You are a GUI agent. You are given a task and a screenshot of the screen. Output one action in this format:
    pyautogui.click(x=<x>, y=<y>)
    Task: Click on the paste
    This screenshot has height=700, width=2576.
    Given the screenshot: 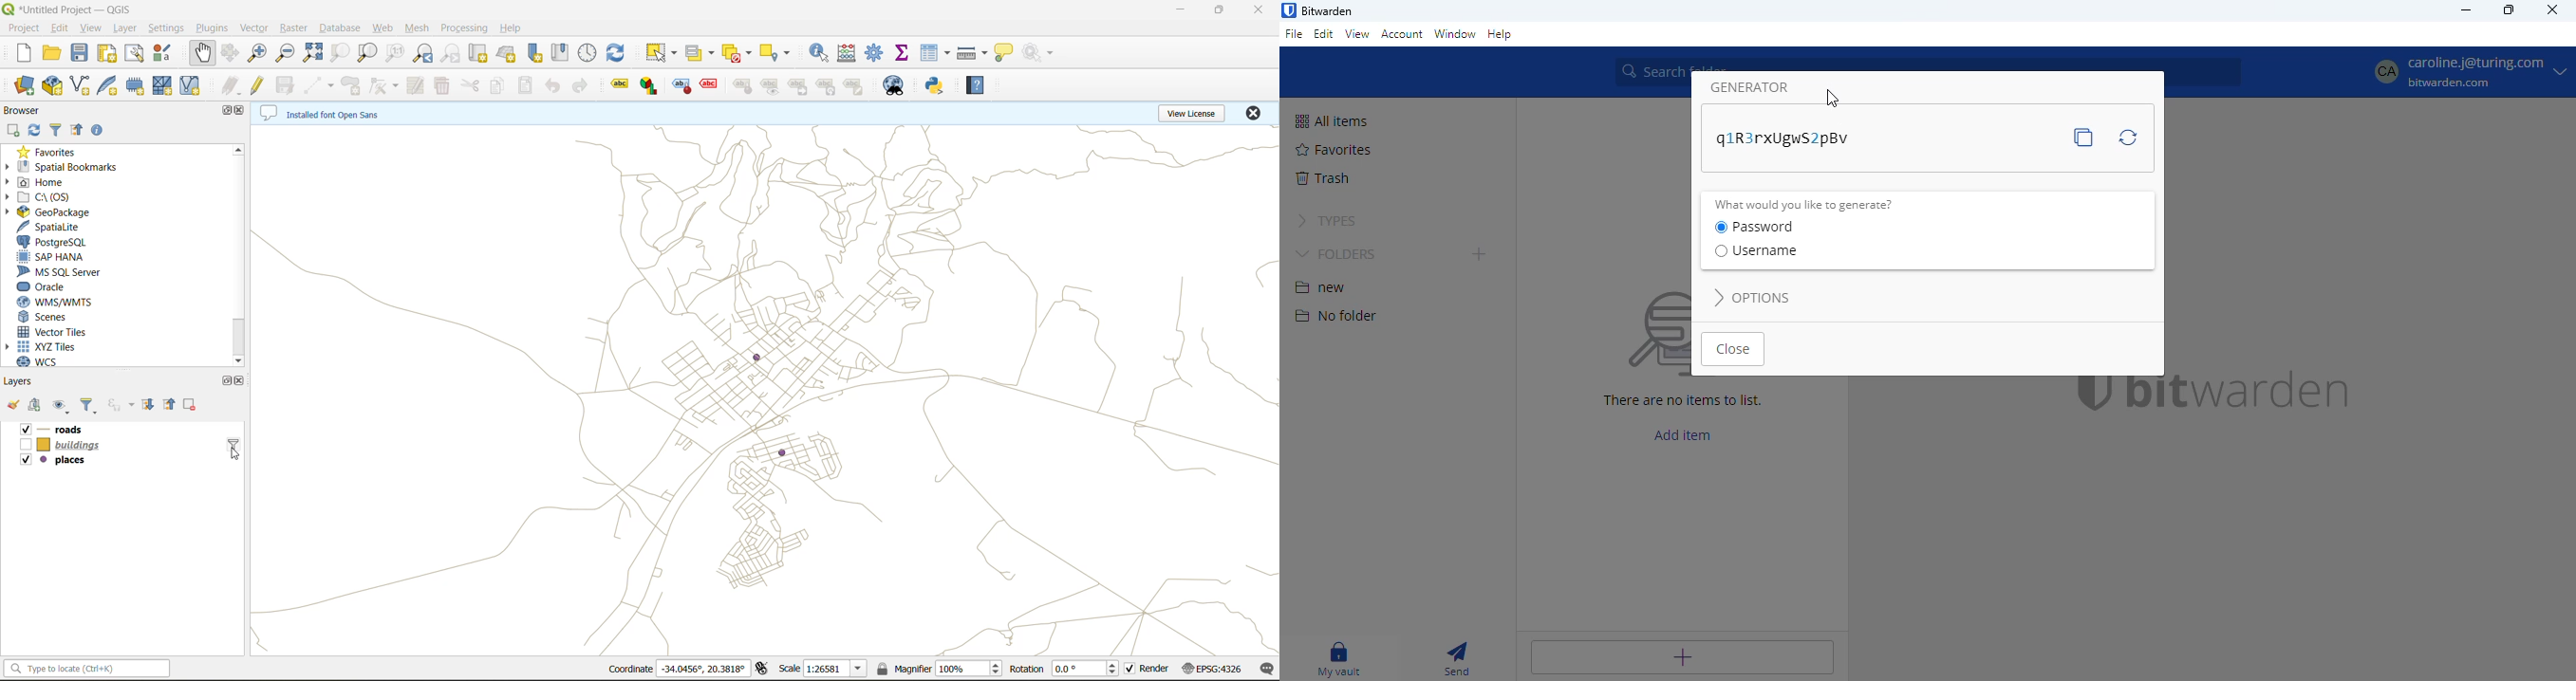 What is the action you would take?
    pyautogui.click(x=524, y=87)
    